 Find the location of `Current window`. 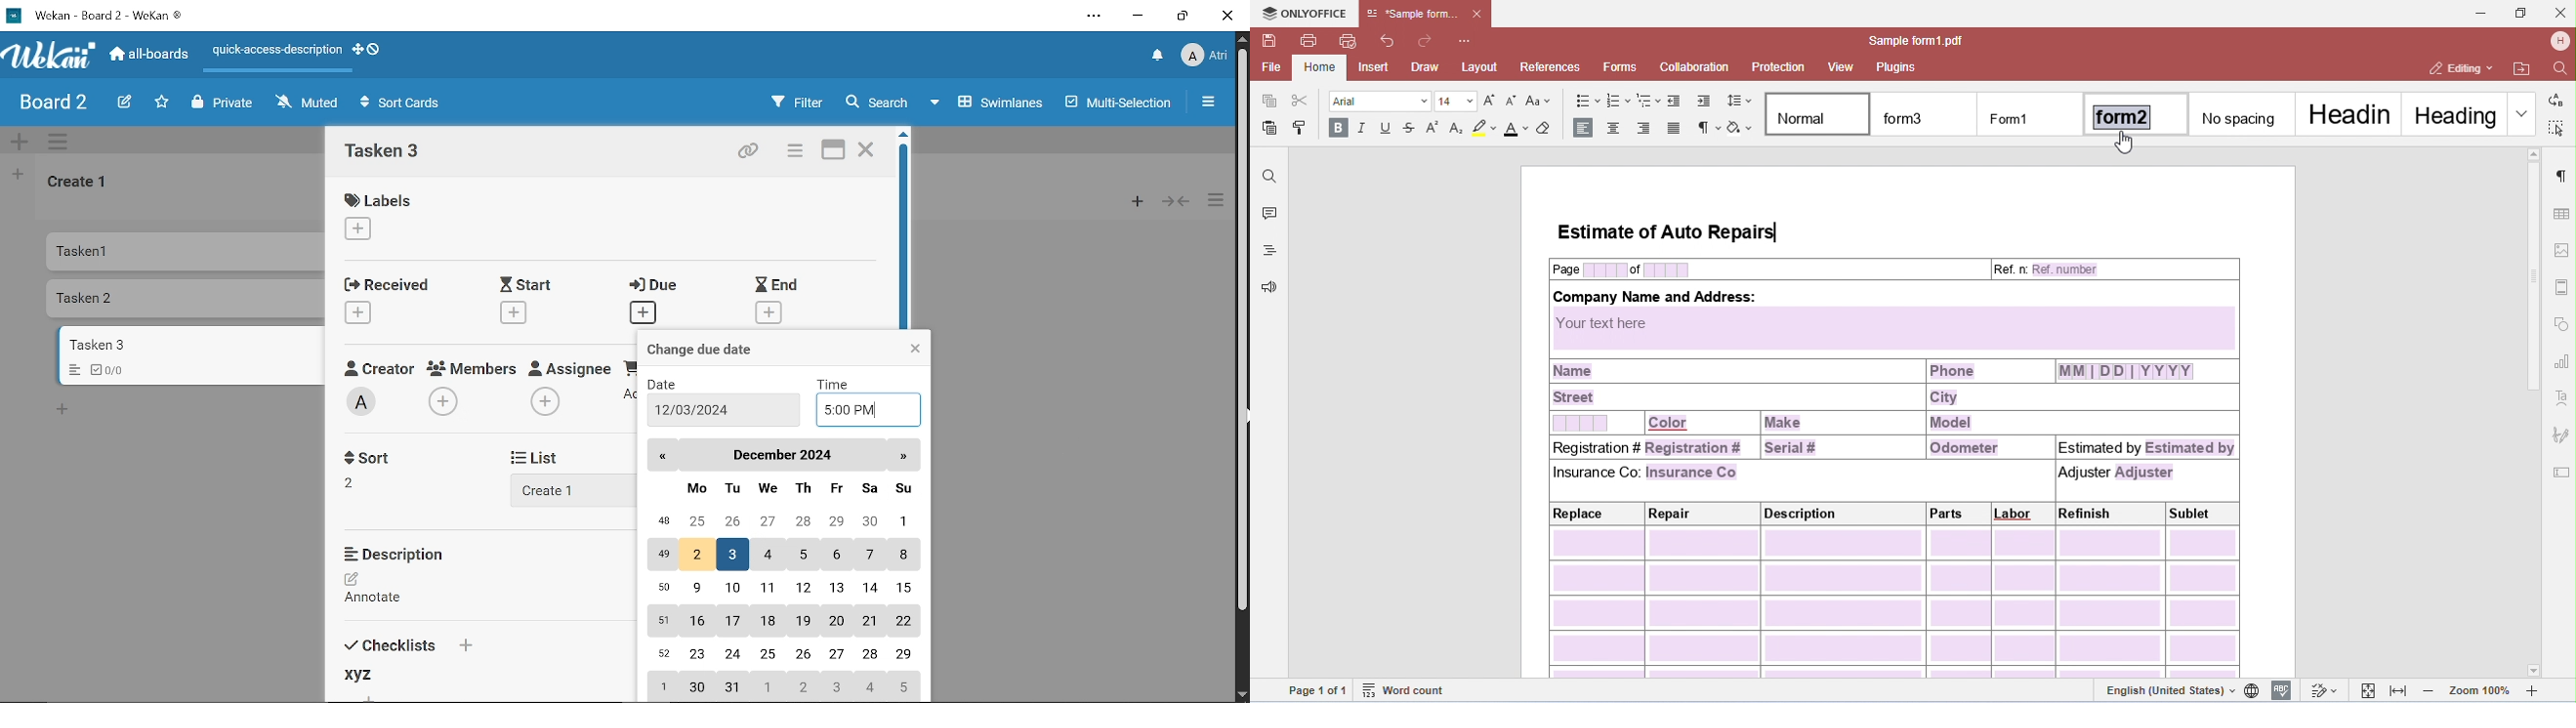

Current window is located at coordinates (100, 15).